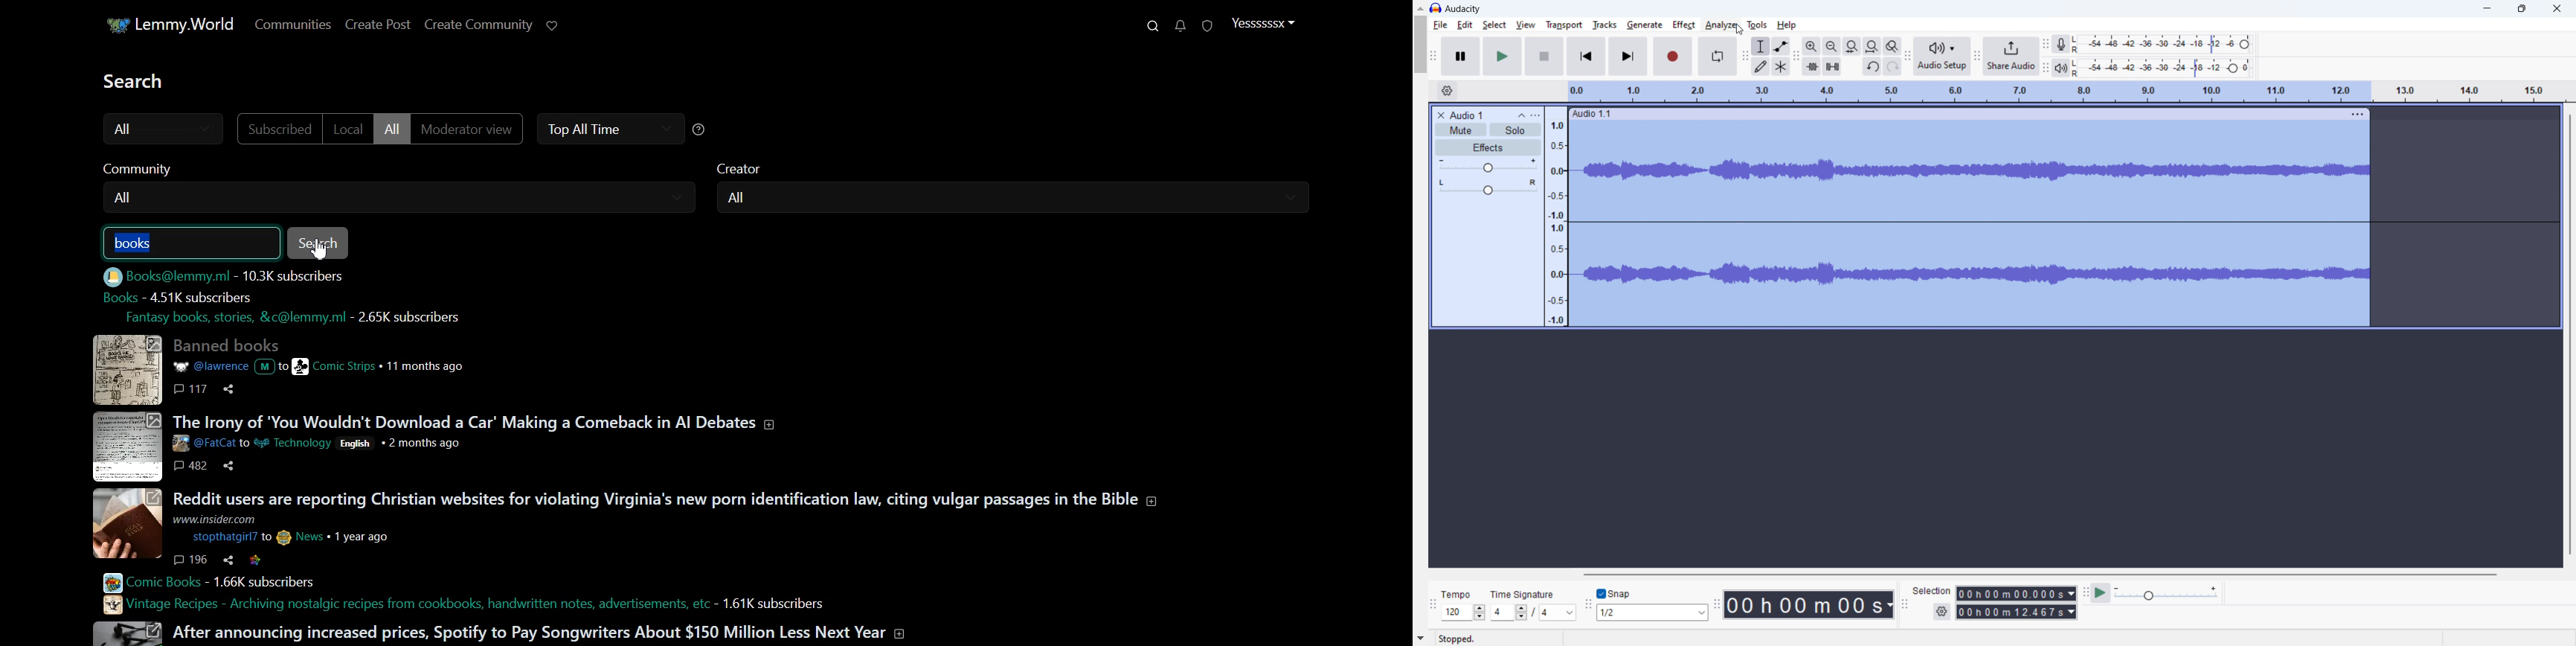 The height and width of the screenshot is (672, 2576). I want to click on toggle zoom, so click(1892, 46).